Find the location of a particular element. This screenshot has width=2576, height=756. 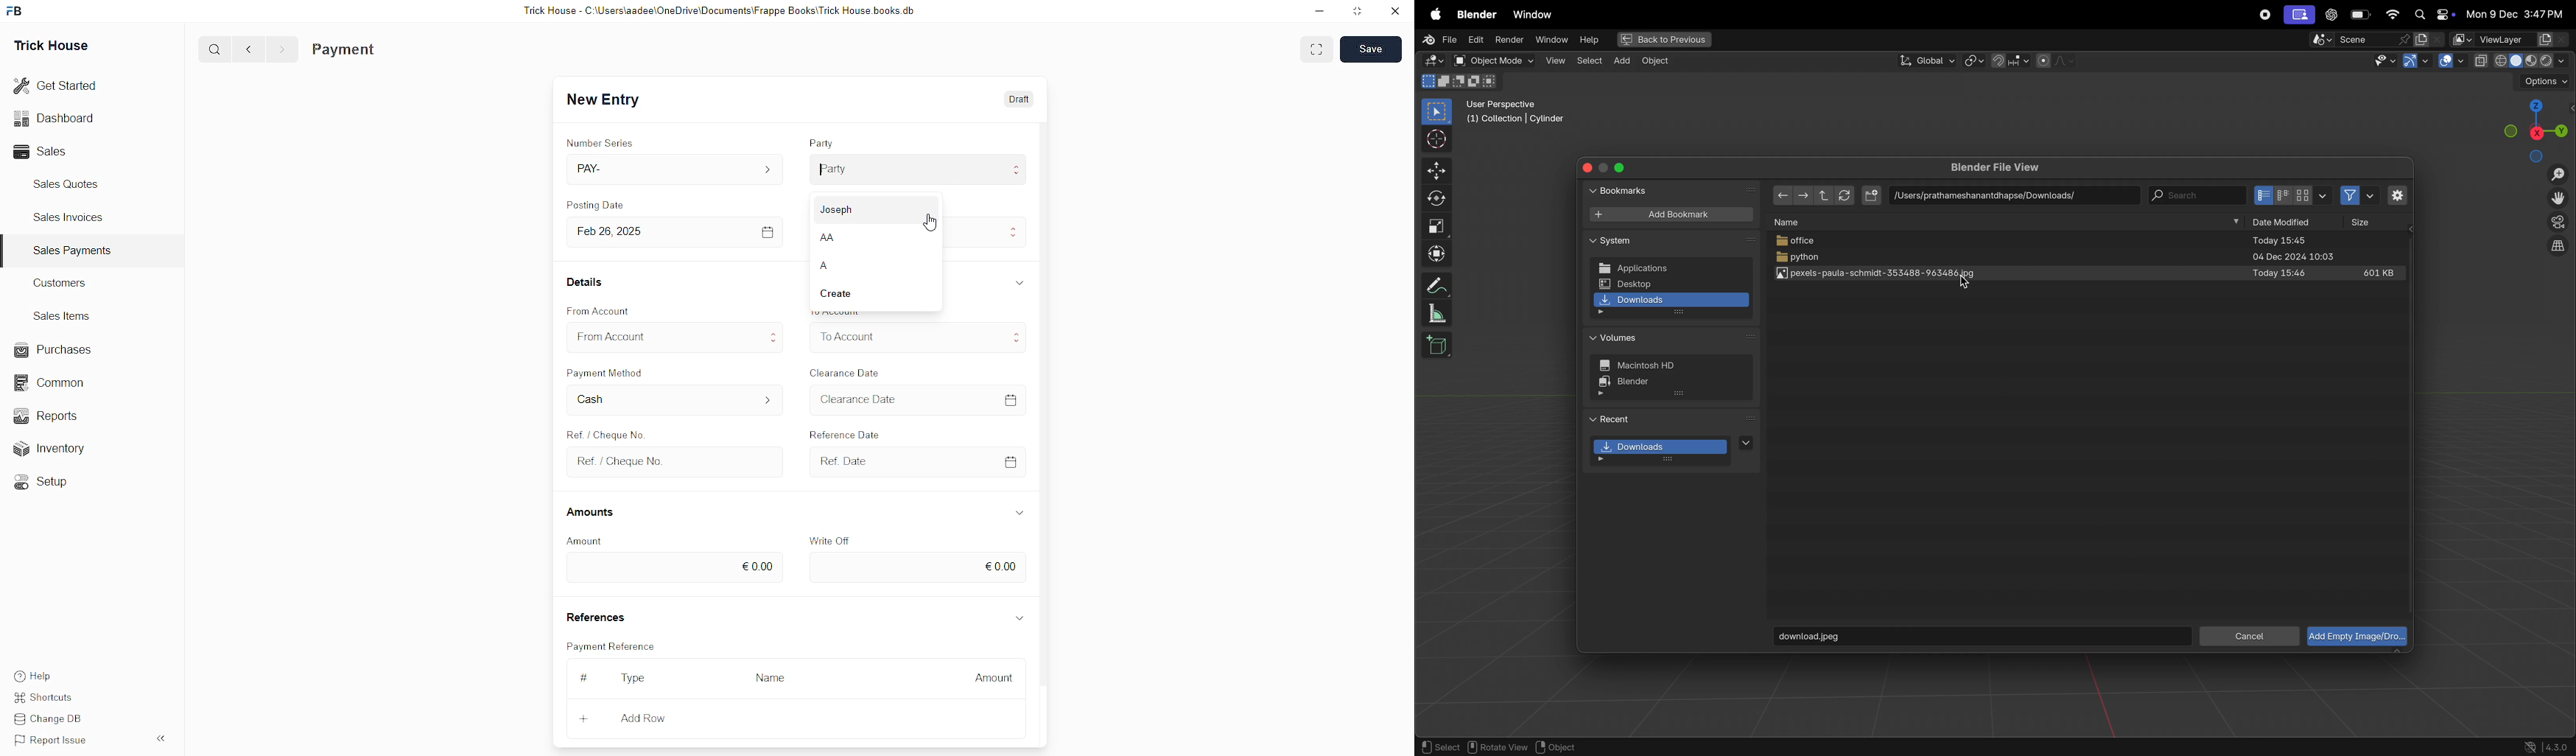

modes is located at coordinates (1462, 82).